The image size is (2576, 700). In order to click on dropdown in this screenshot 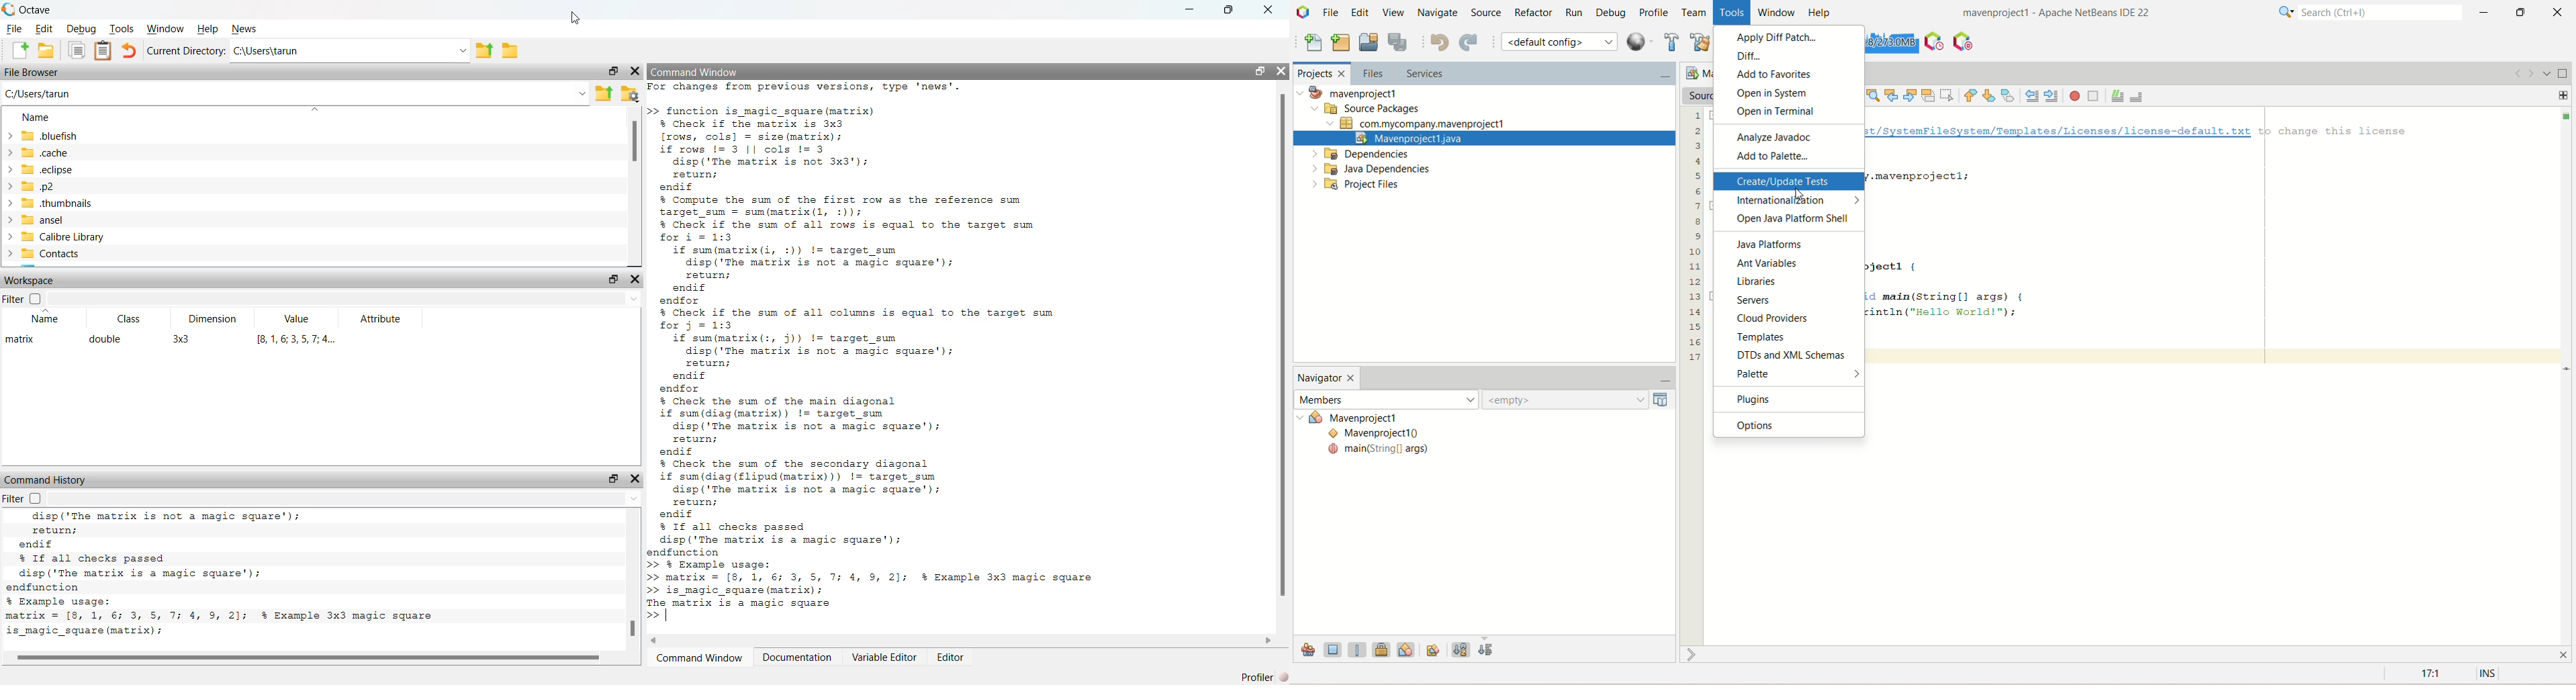, I will do `click(461, 51)`.